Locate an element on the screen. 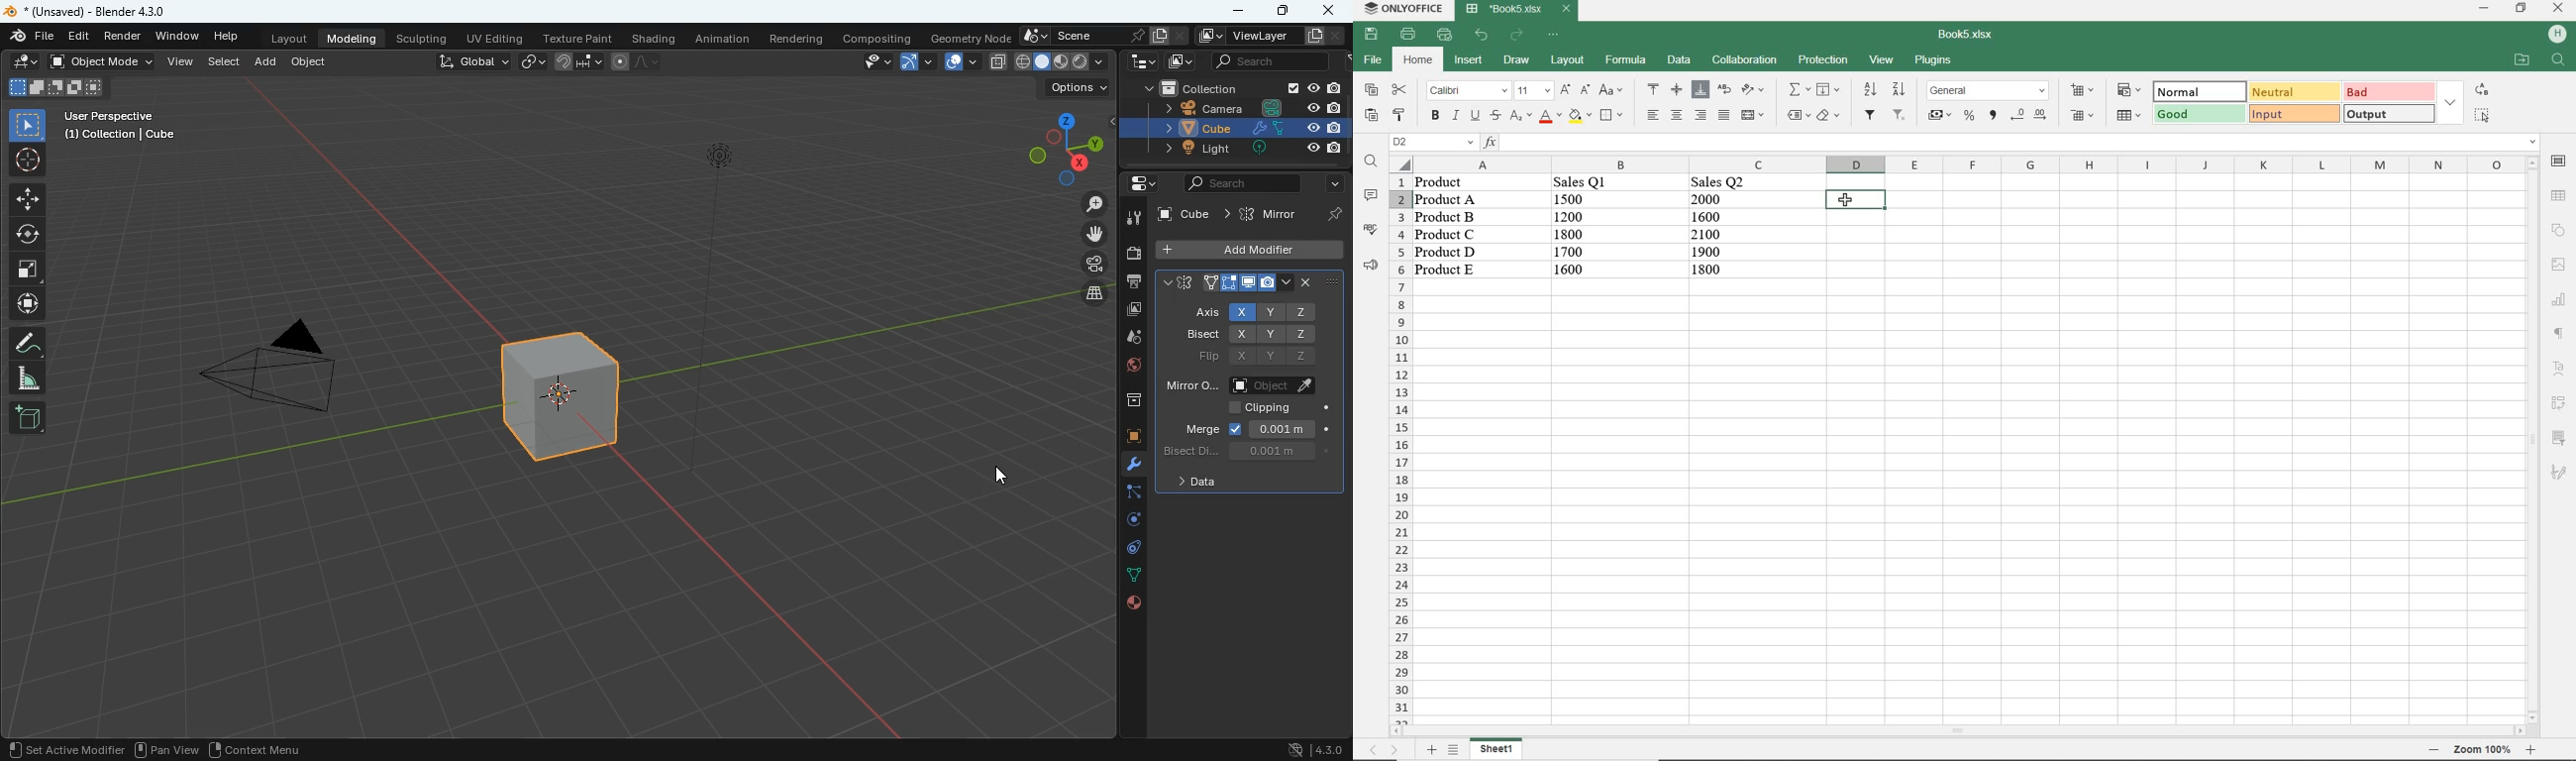 The height and width of the screenshot is (784, 2576). full screen is located at coordinates (28, 272).